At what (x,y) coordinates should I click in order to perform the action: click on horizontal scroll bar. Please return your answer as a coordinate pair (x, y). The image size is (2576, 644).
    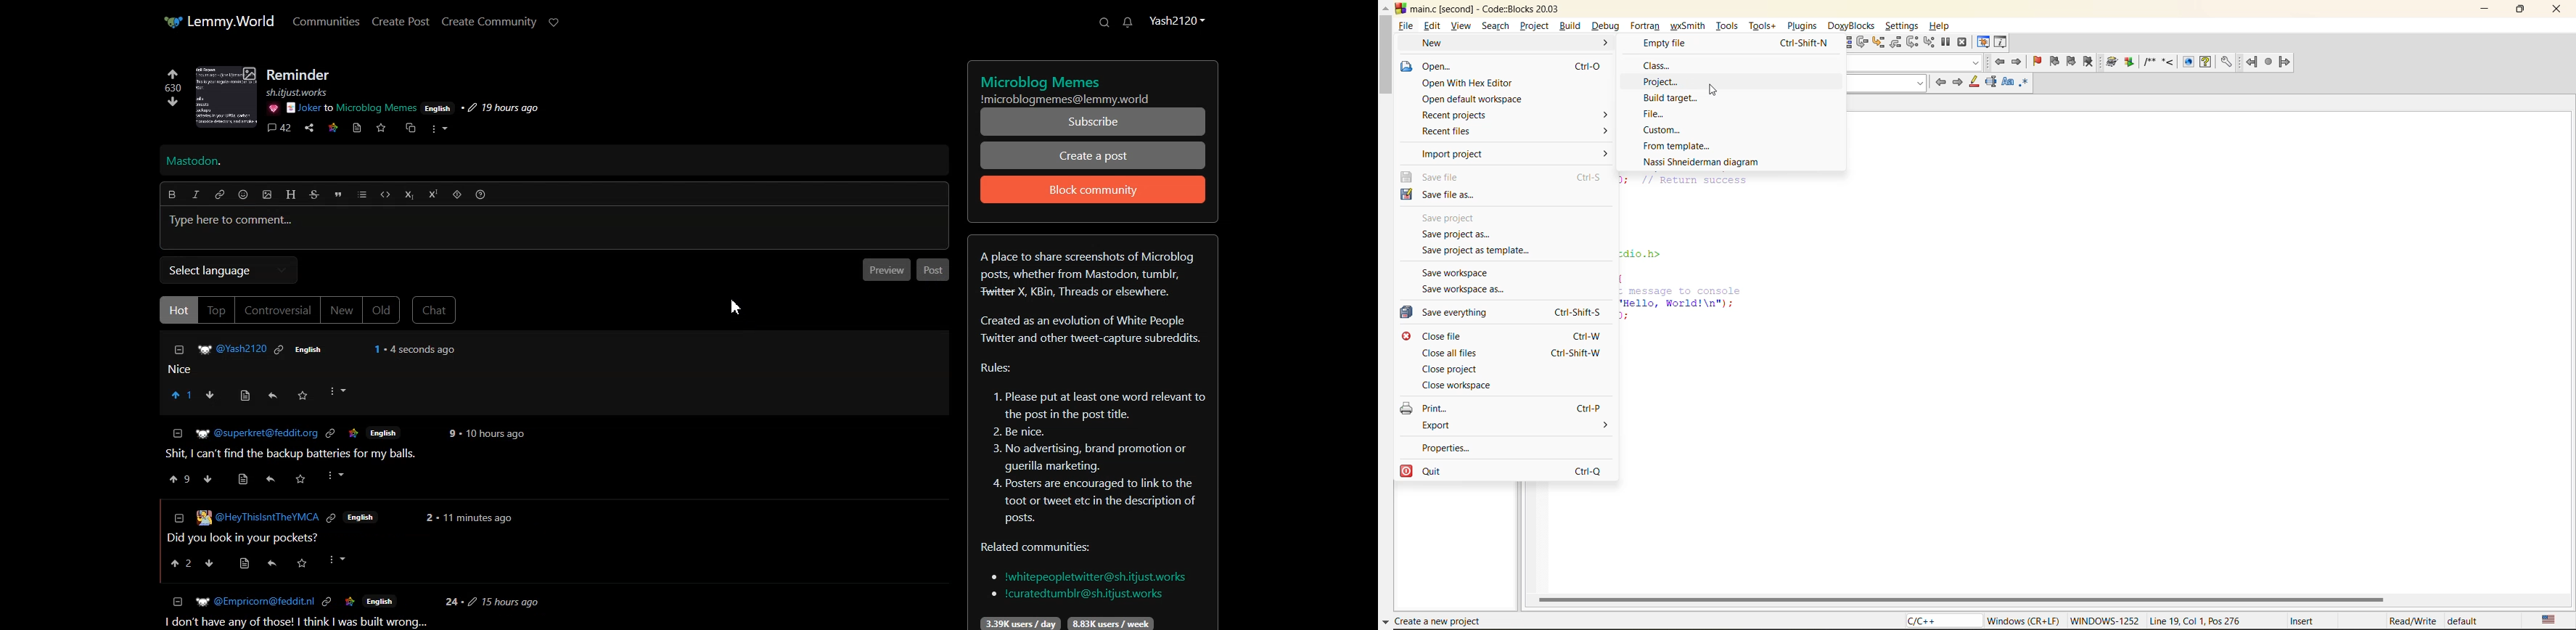
    Looking at the image, I should click on (1961, 599).